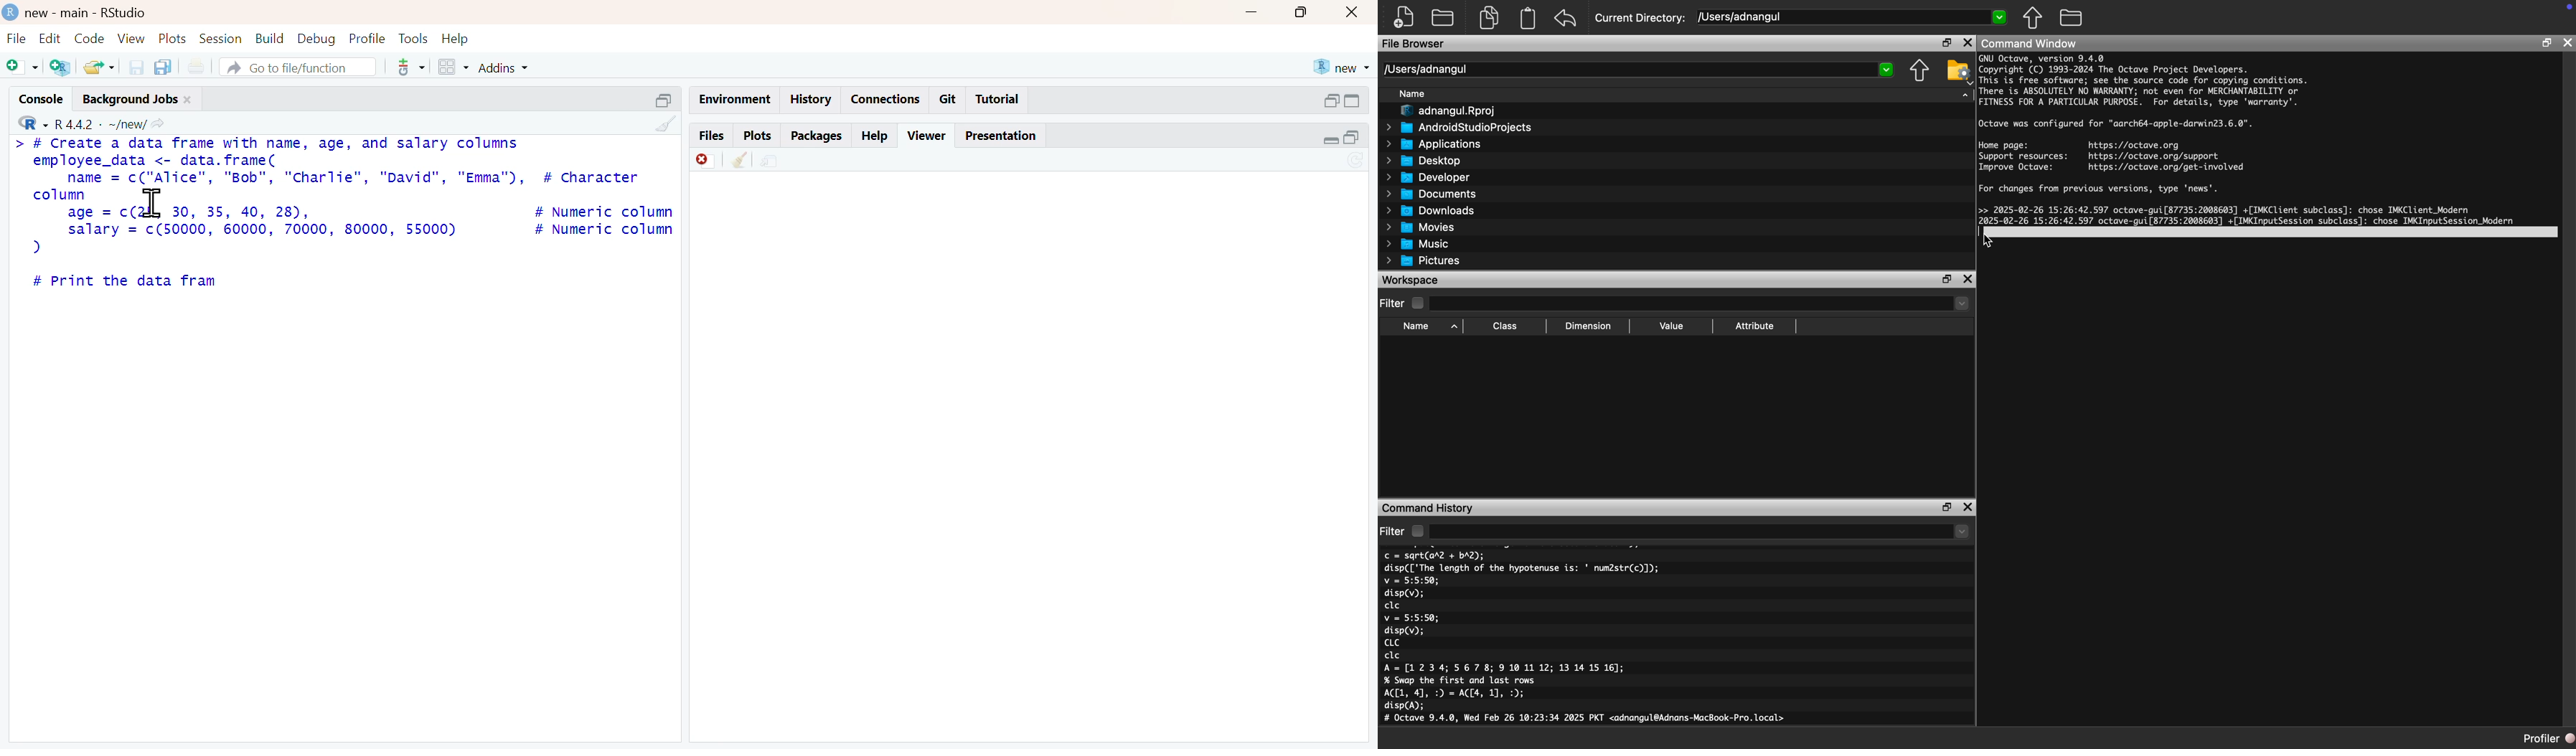 This screenshot has height=756, width=2576. Describe the element at coordinates (203, 66) in the screenshot. I see `print current document` at that location.